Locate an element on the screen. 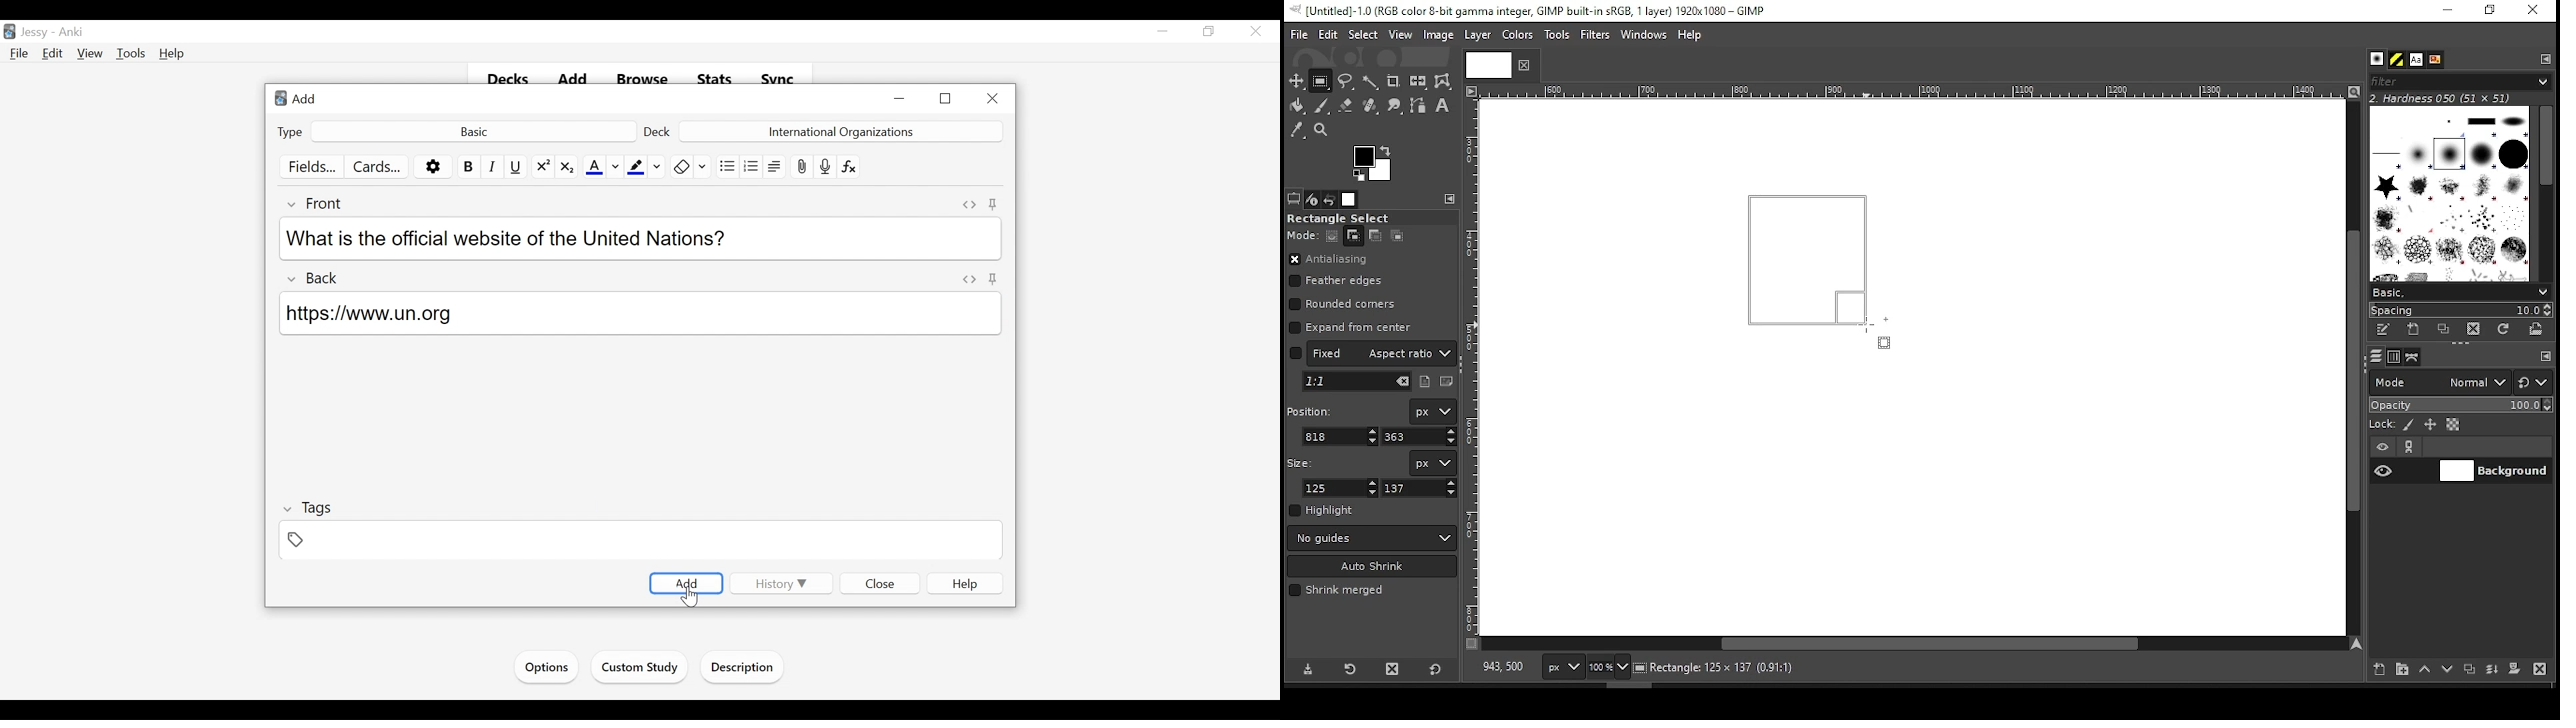  unit is located at coordinates (1434, 412).